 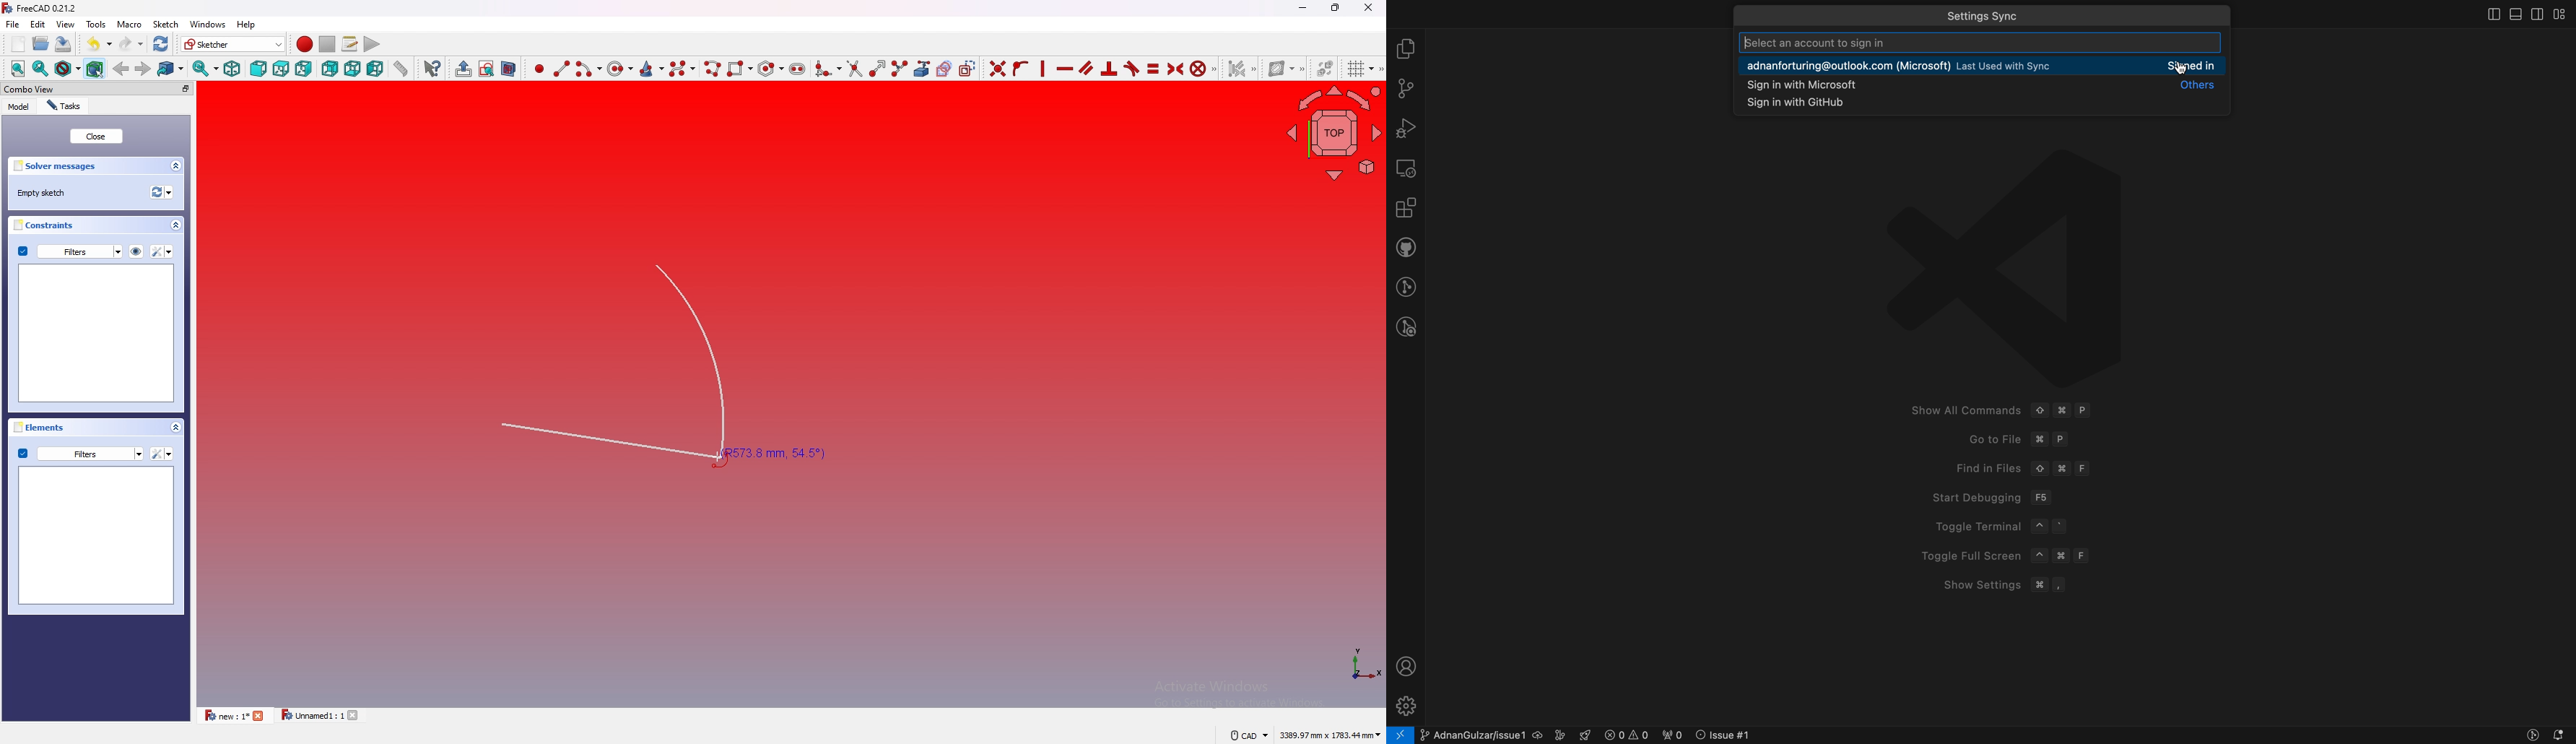 What do you see at coordinates (377, 69) in the screenshot?
I see `left` at bounding box center [377, 69].